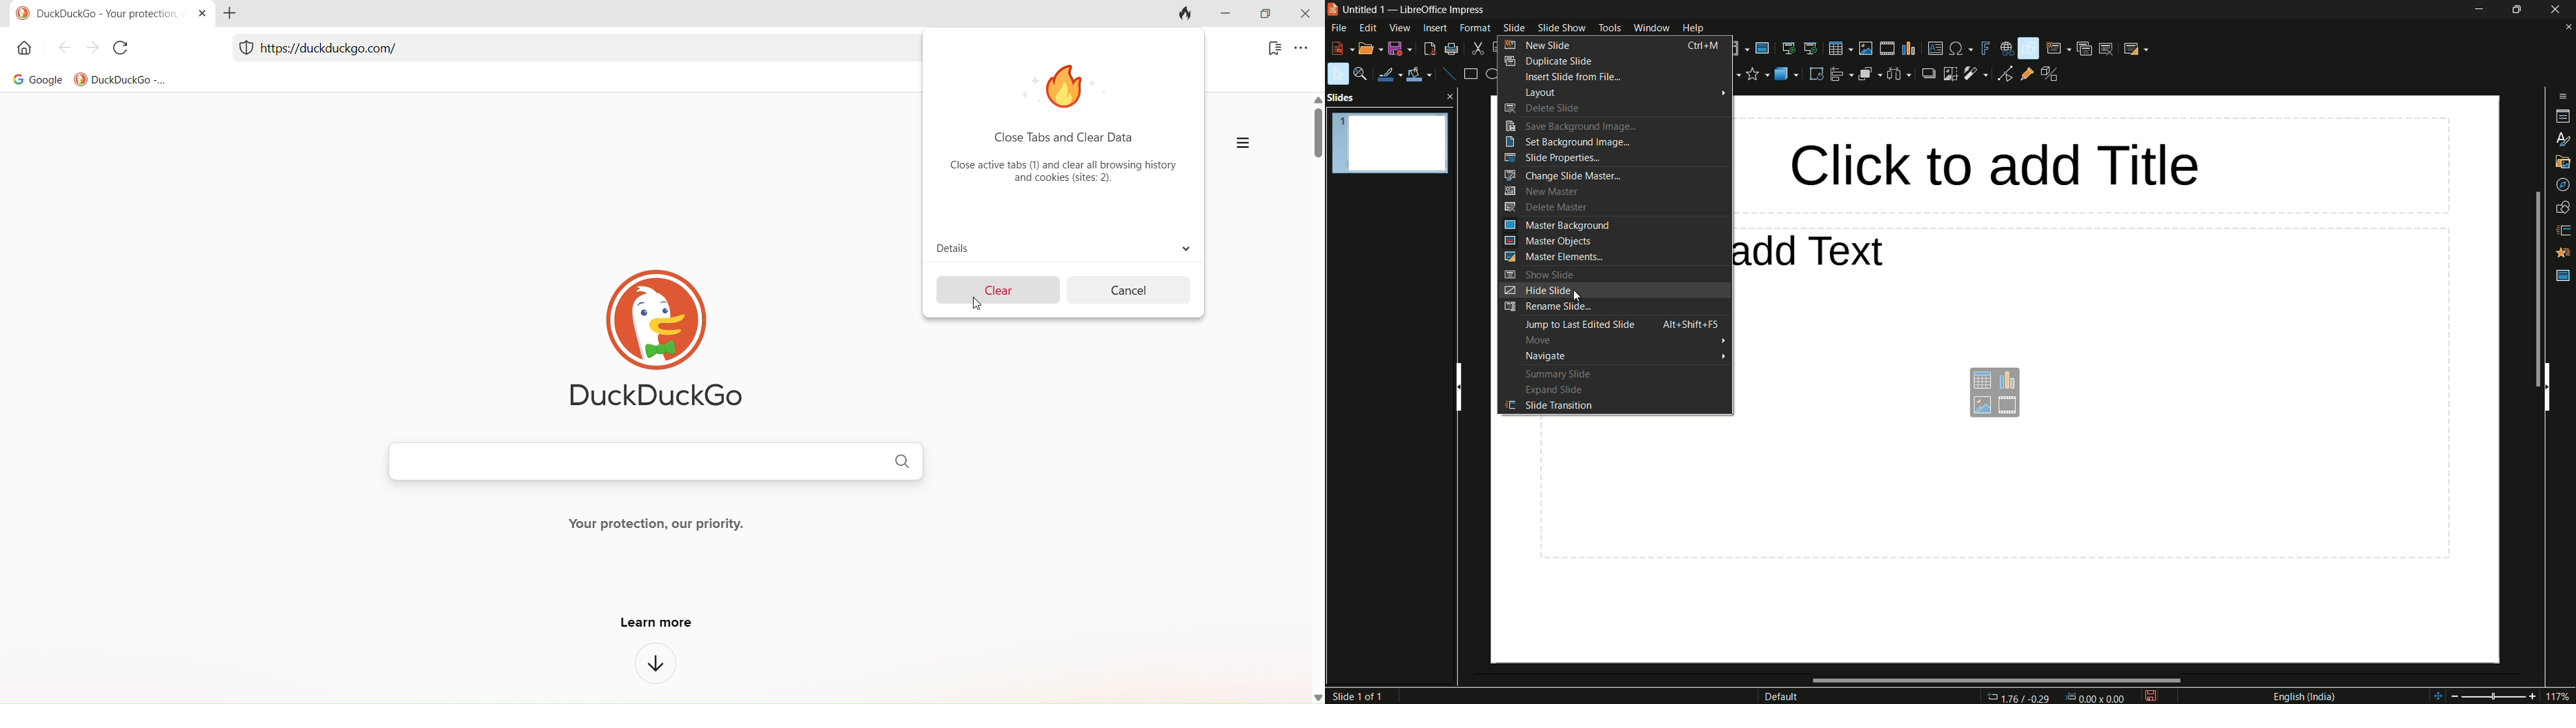 The height and width of the screenshot is (728, 2576). Describe the element at coordinates (1560, 373) in the screenshot. I see `summary slide` at that location.